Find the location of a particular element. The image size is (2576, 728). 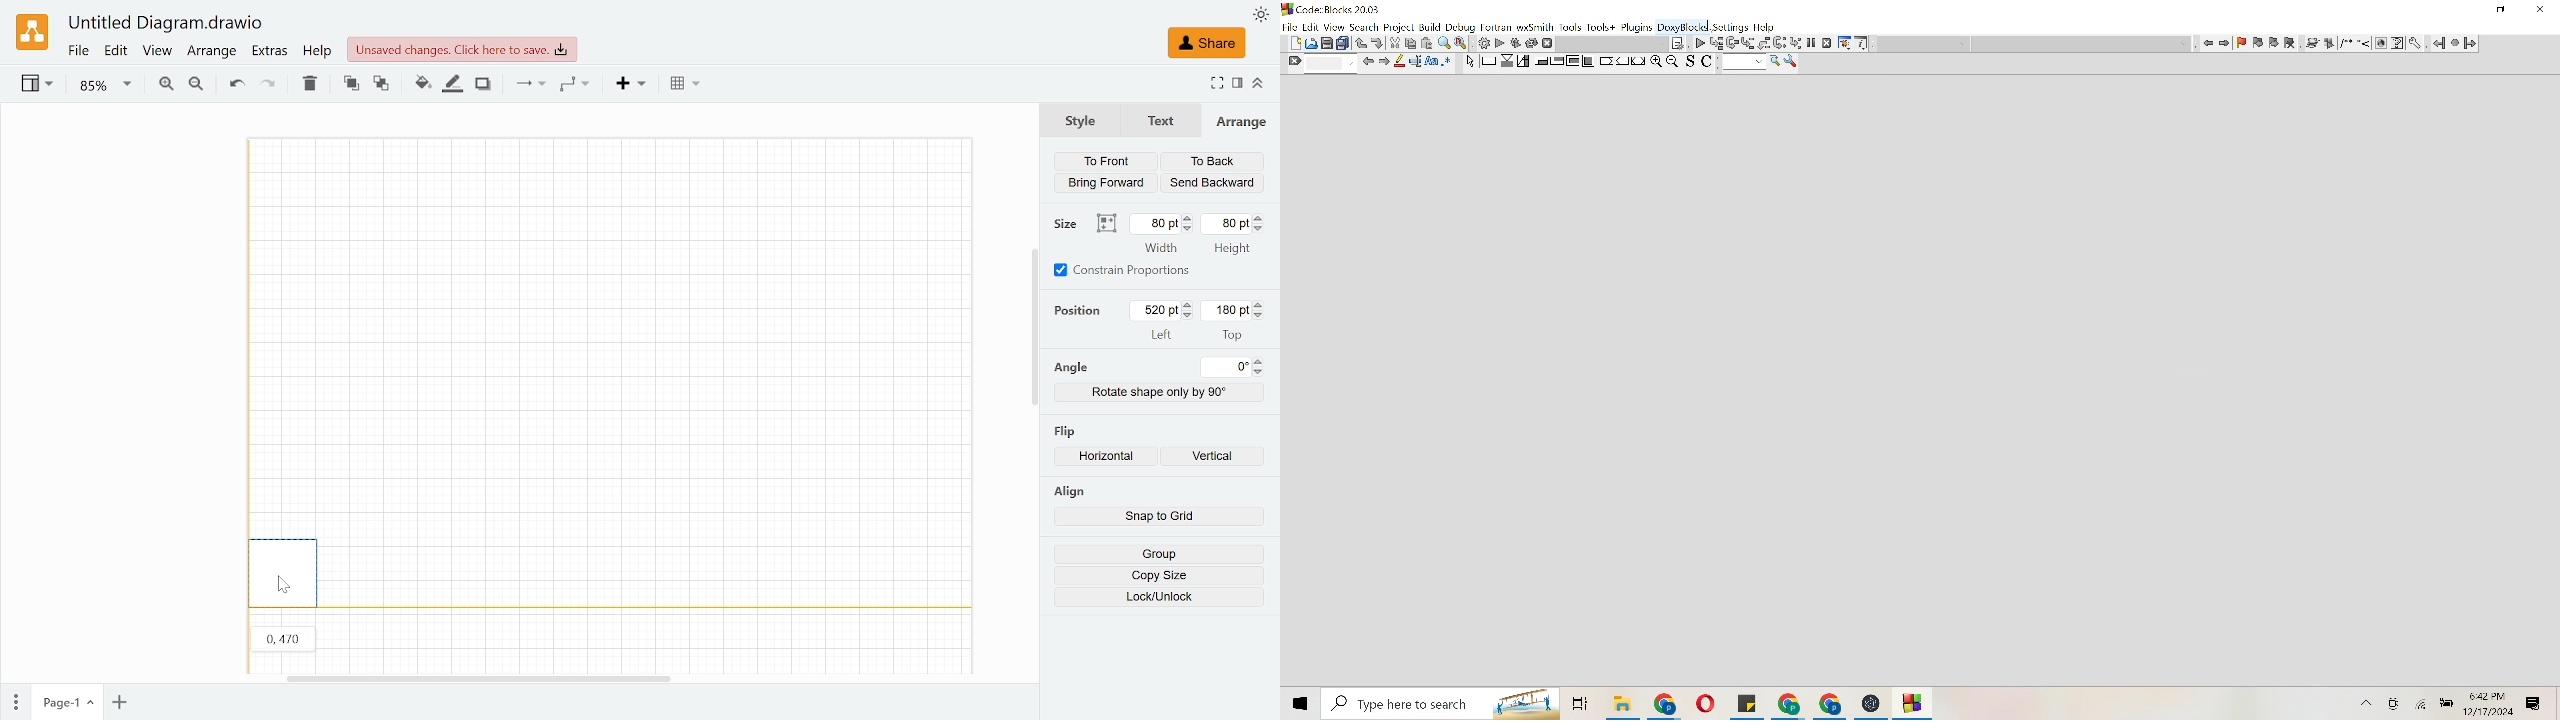

Share is located at coordinates (1206, 43).